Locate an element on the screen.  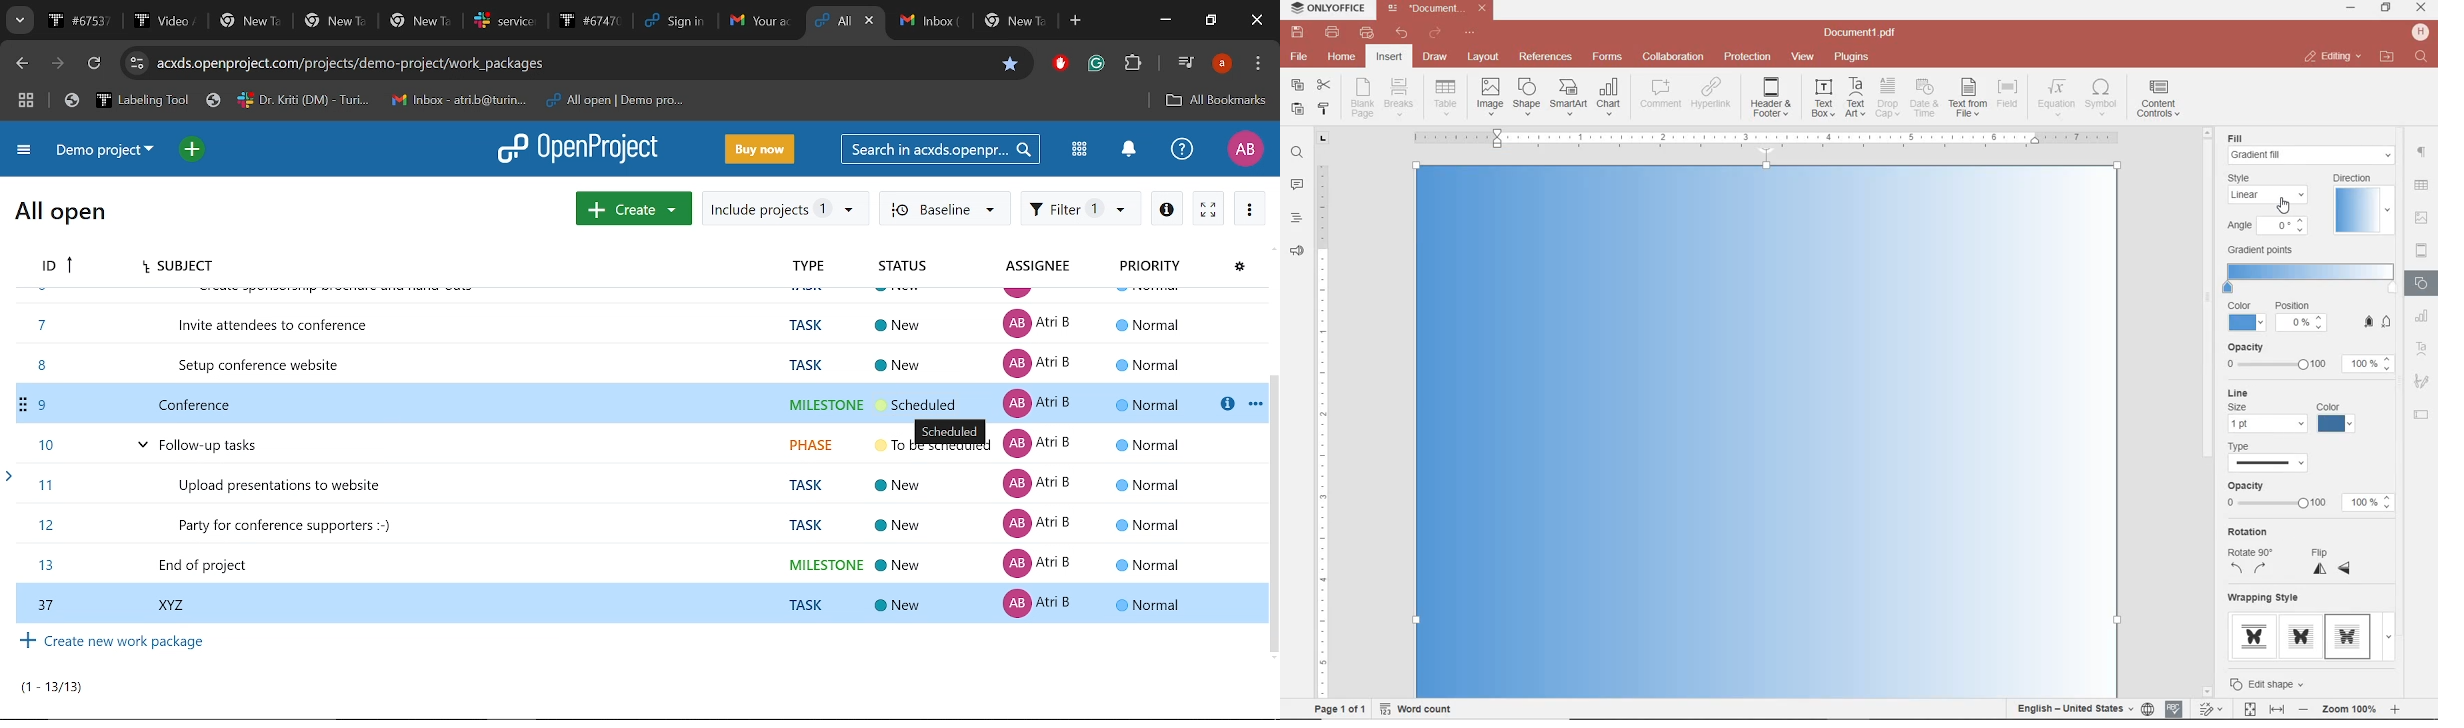
 is located at coordinates (2421, 186).